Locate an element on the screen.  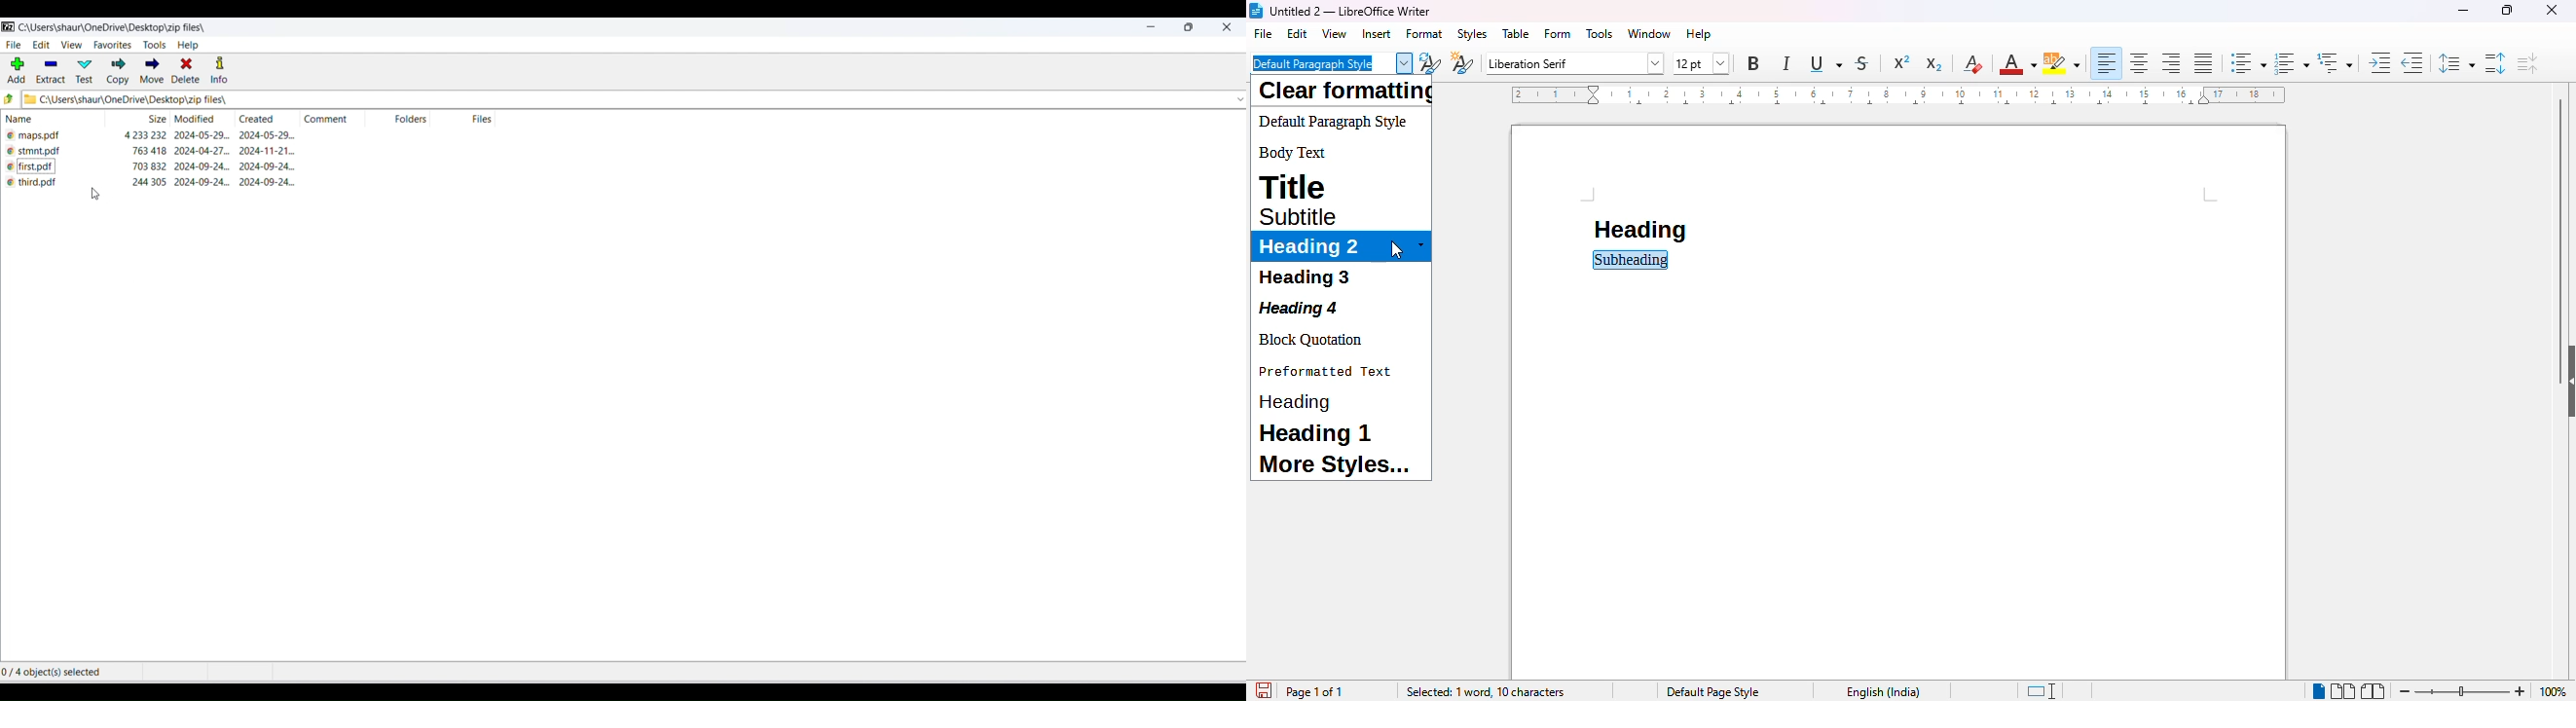
244 305 is located at coordinates (145, 182).